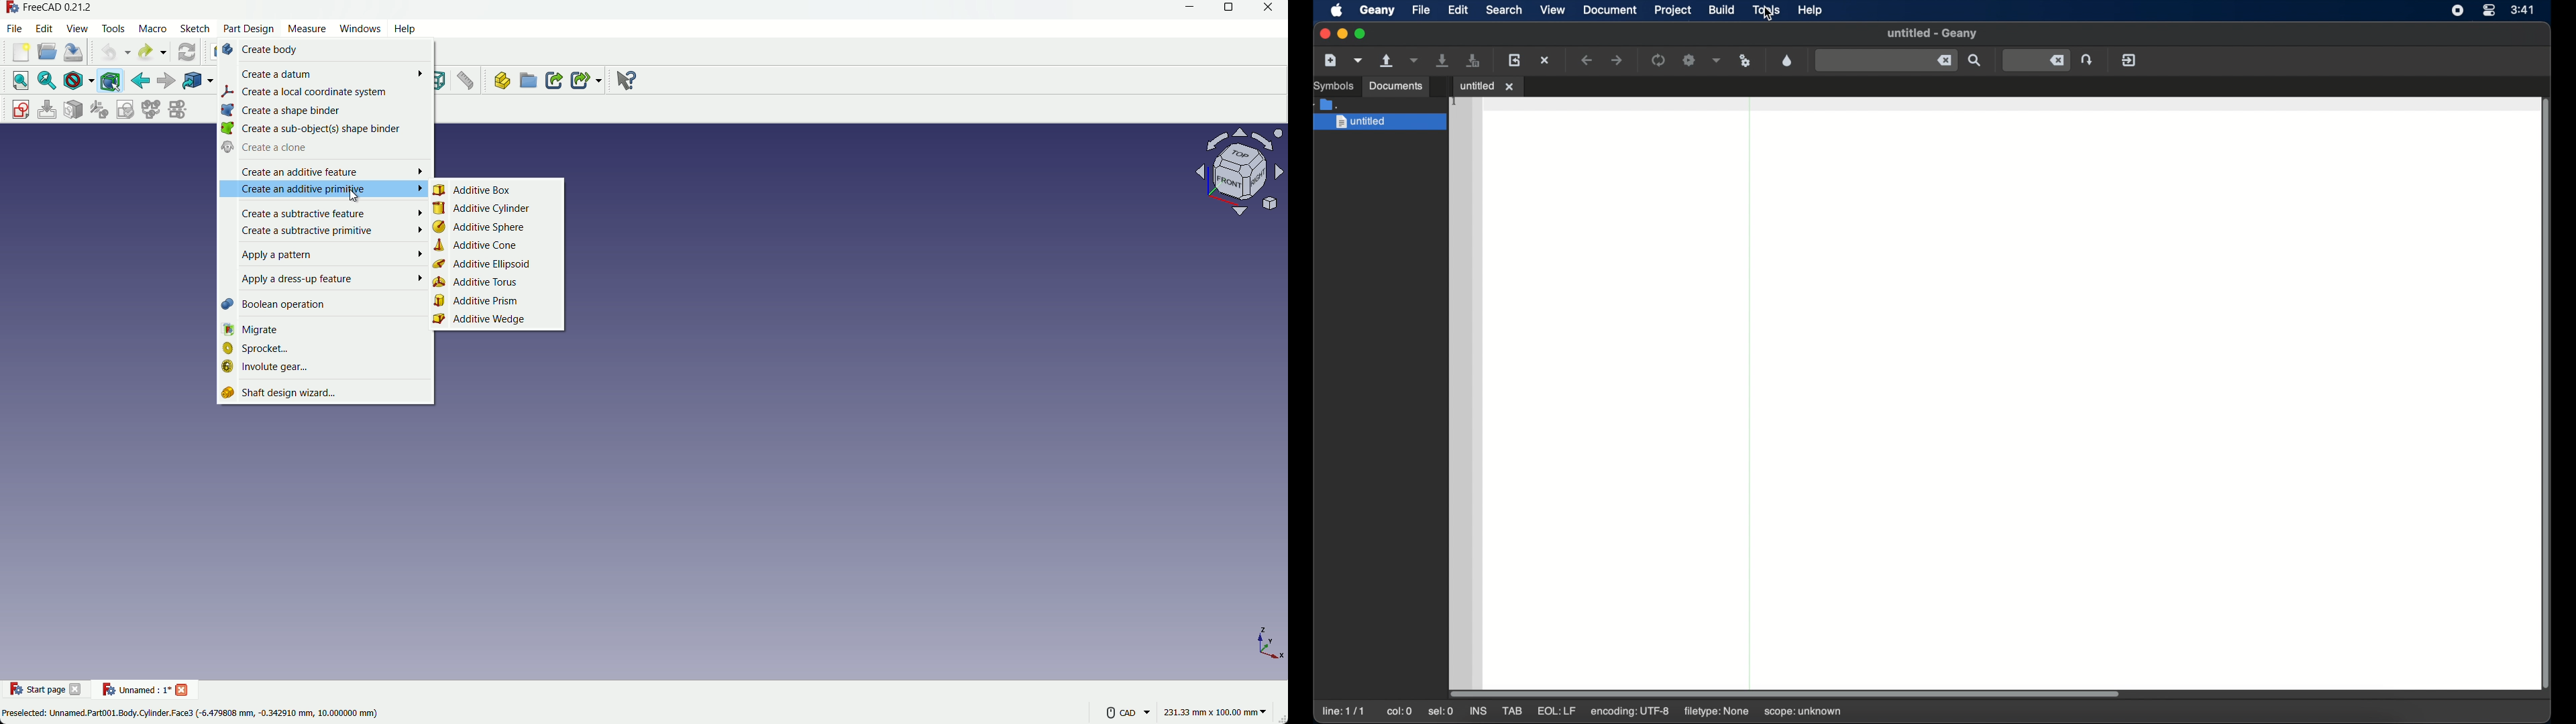 The width and height of the screenshot is (2576, 728). What do you see at coordinates (48, 82) in the screenshot?
I see `fit selection` at bounding box center [48, 82].